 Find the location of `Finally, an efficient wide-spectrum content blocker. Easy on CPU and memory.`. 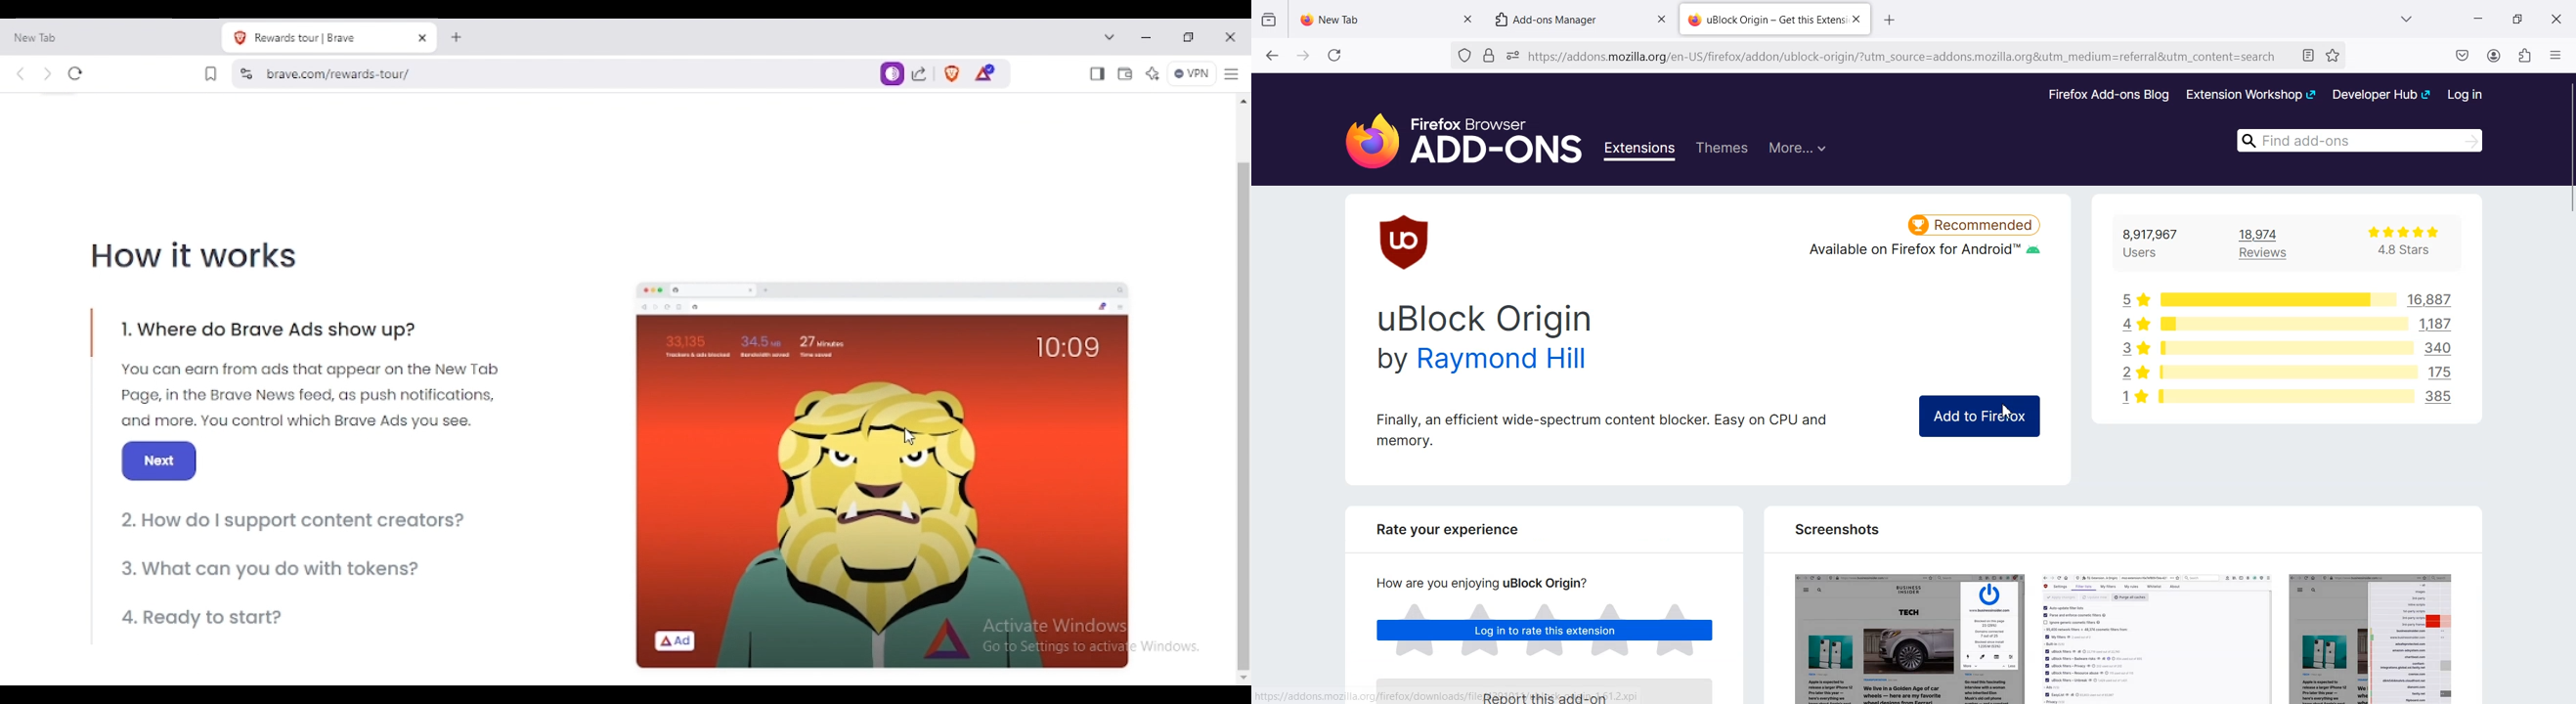

Finally, an efficient wide-spectrum content blocker. Easy on CPU and memory. is located at coordinates (1602, 429).